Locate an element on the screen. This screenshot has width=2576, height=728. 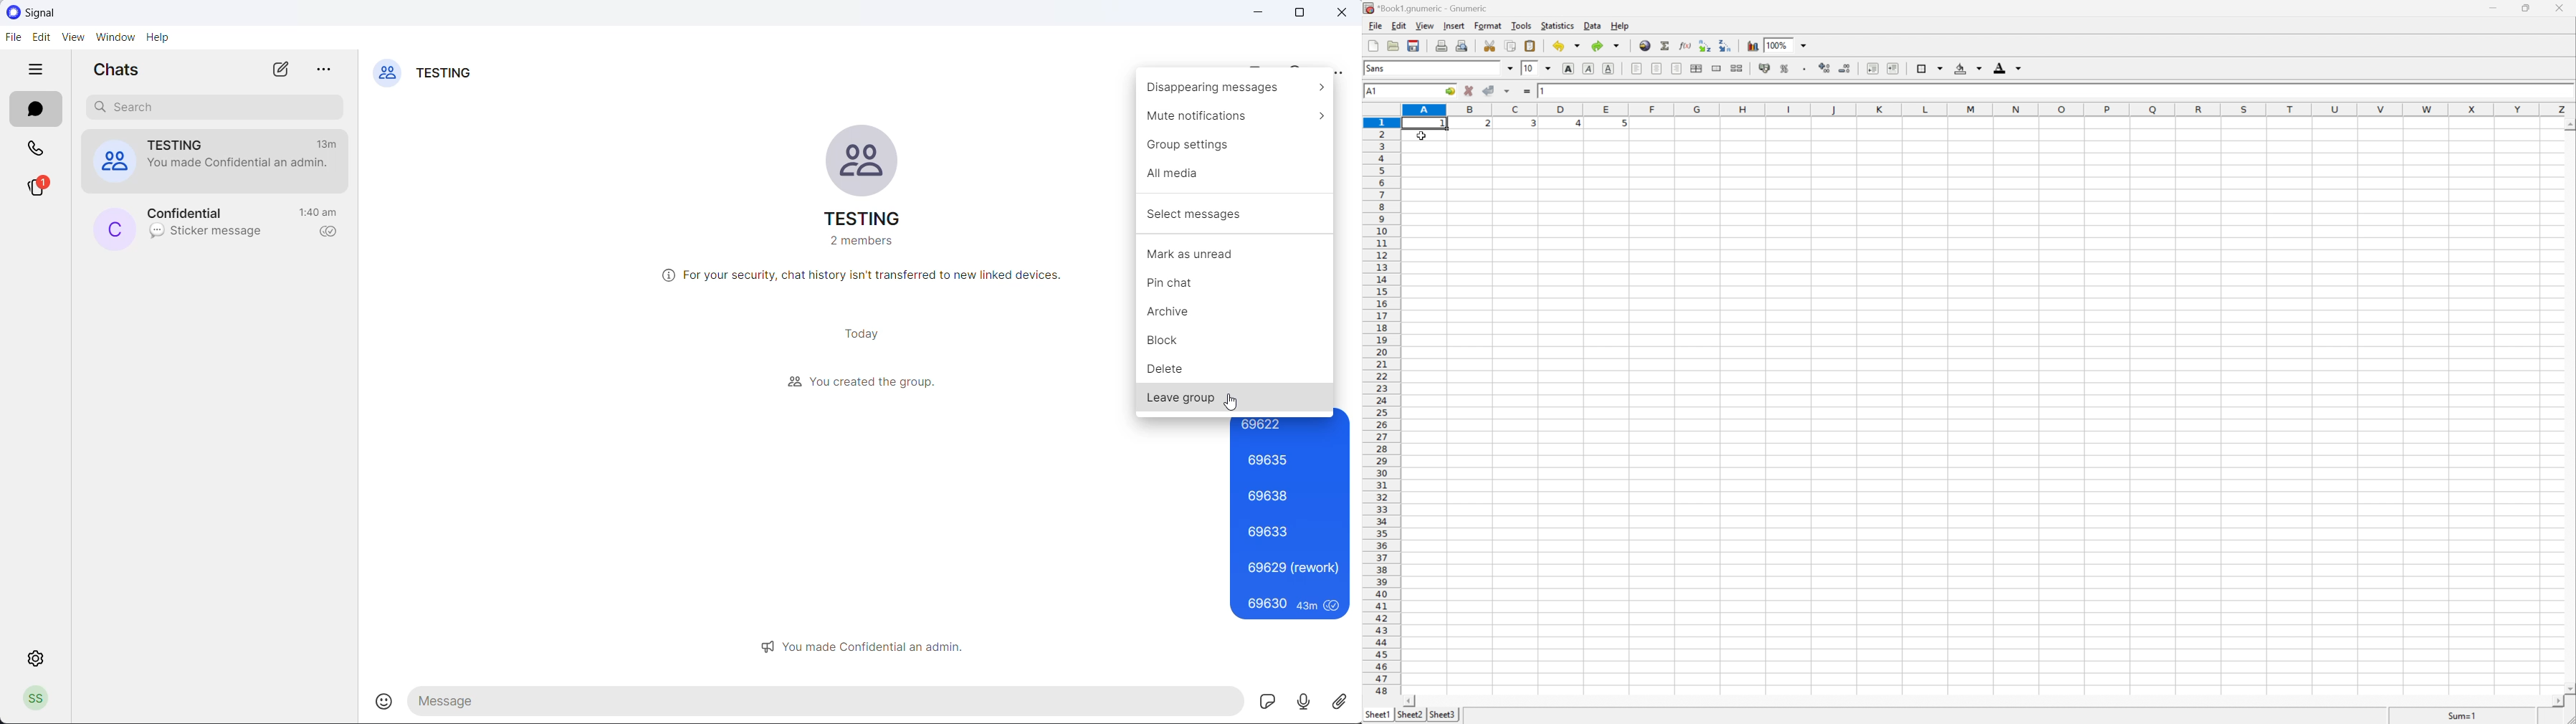
format selection as accounting is located at coordinates (1764, 68).